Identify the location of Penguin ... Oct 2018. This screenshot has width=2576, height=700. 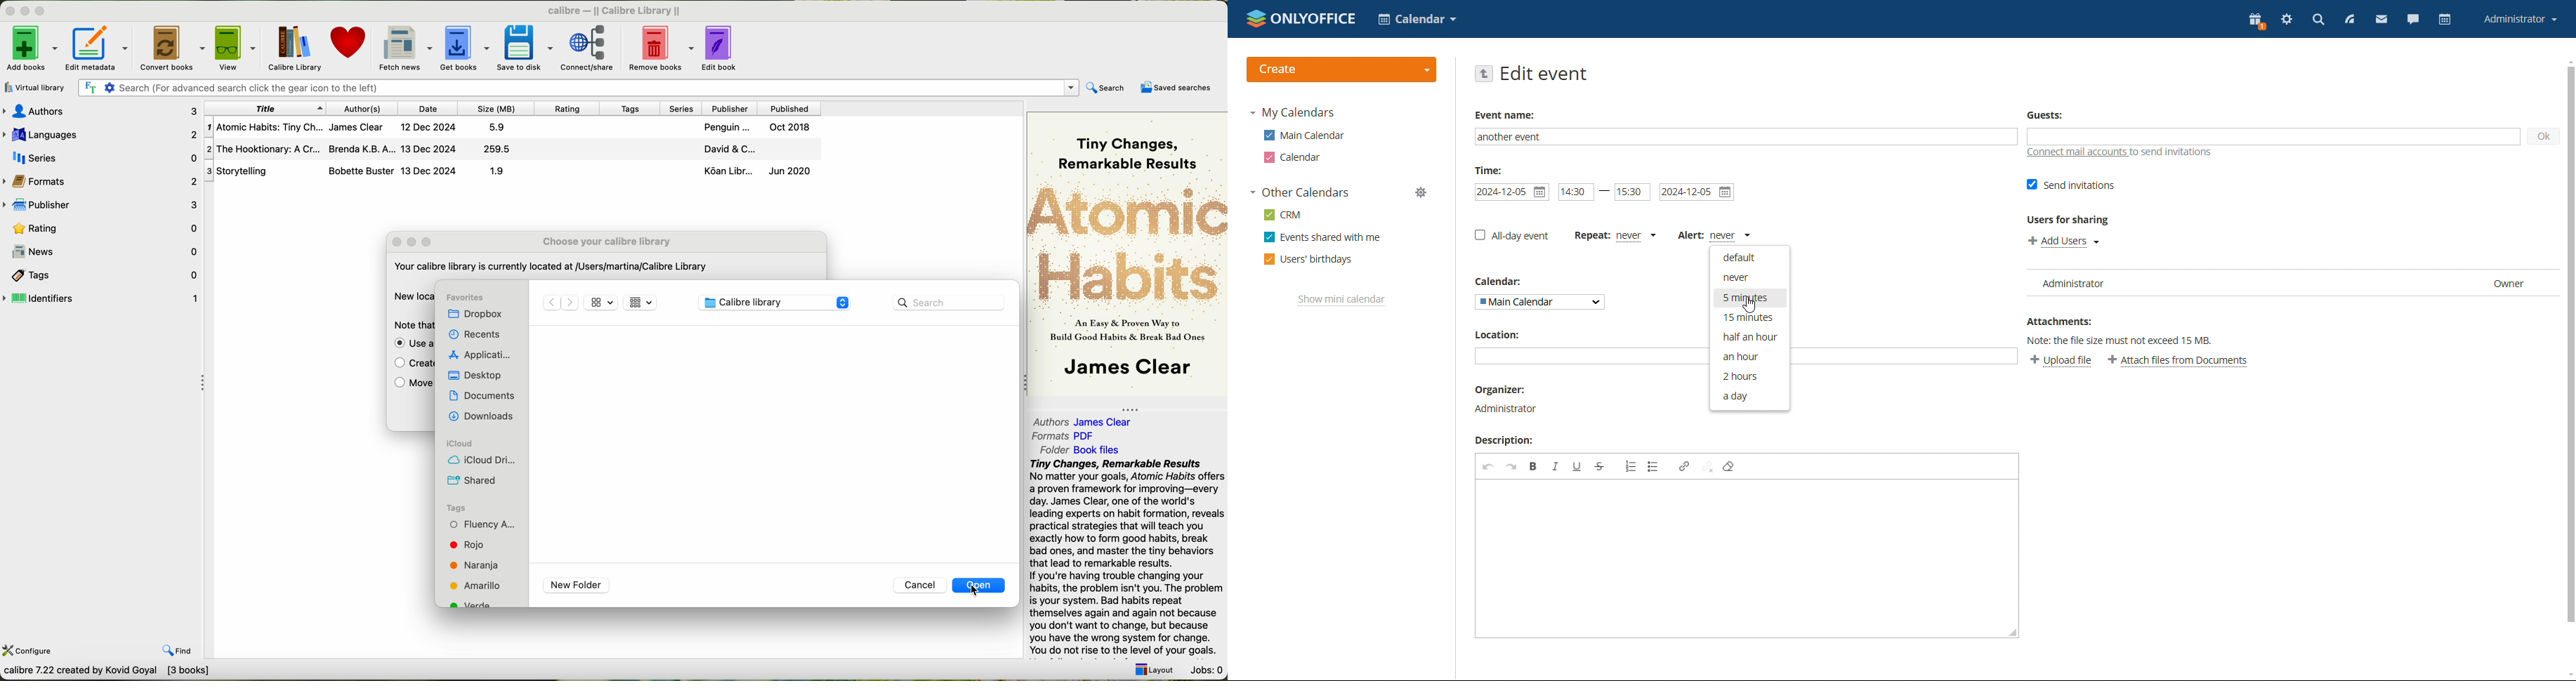
(757, 128).